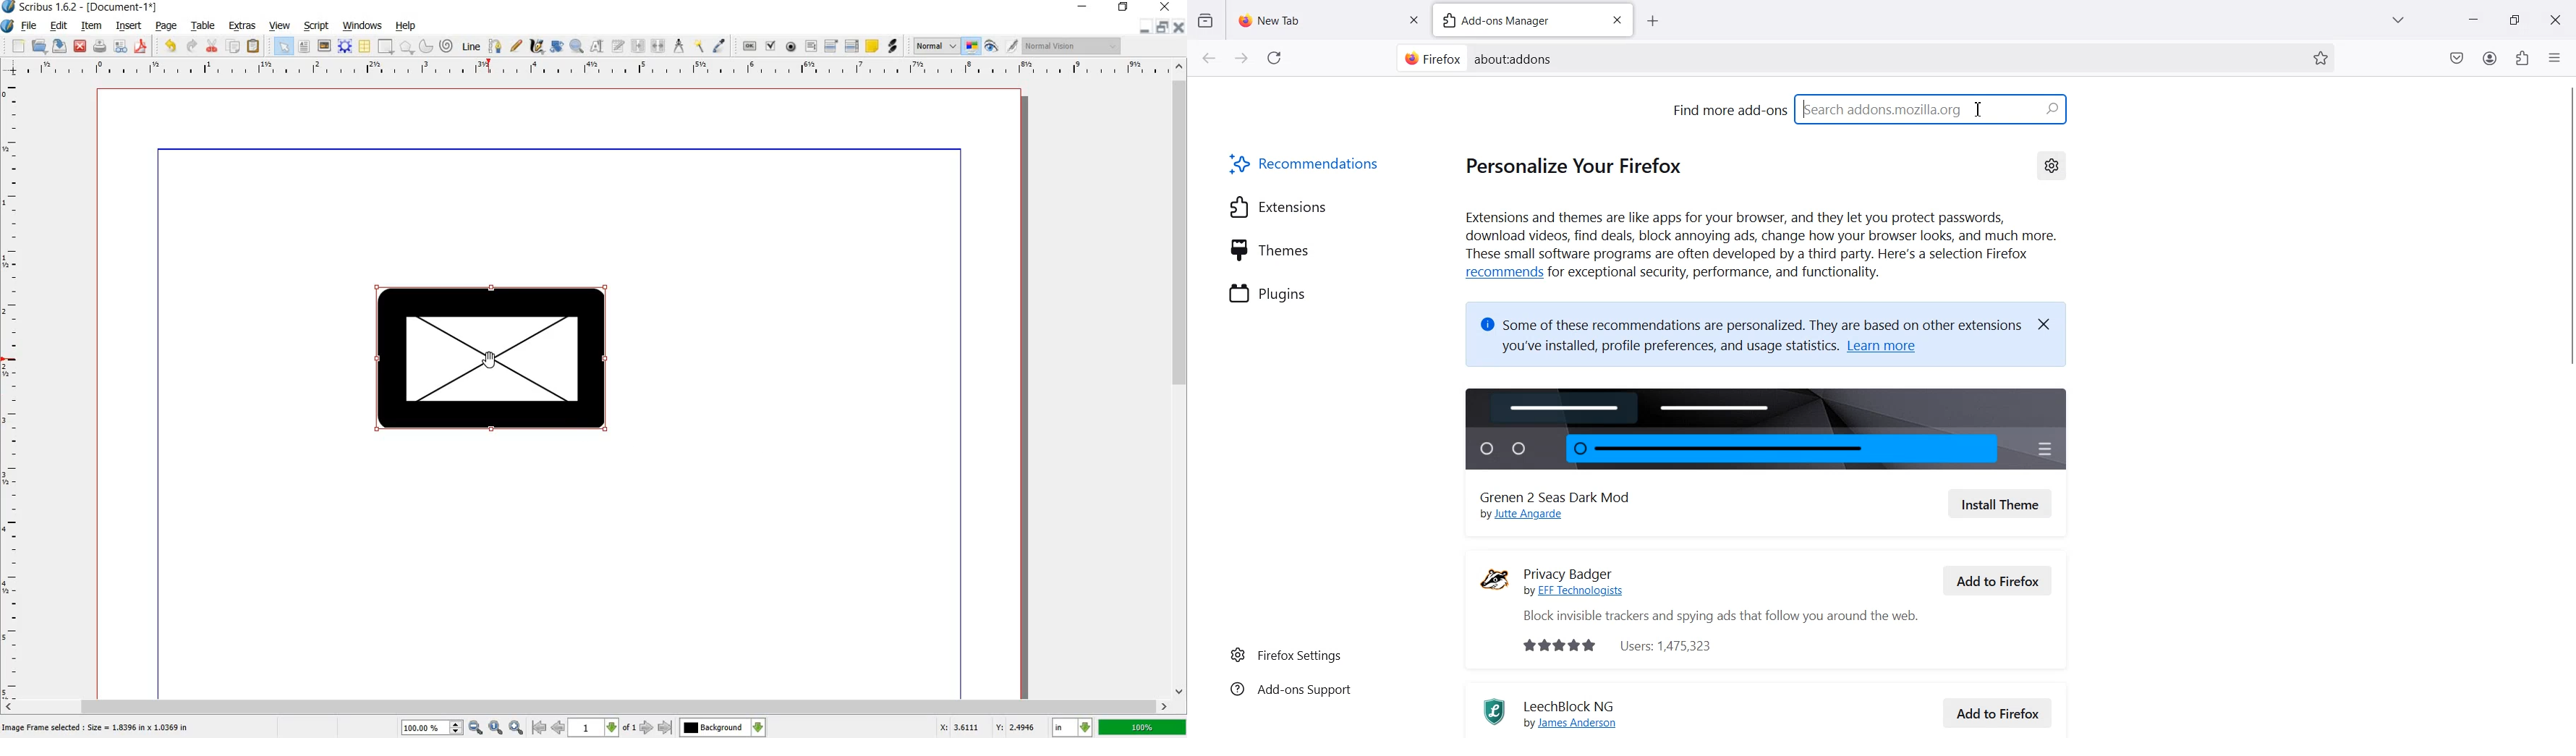 The width and height of the screenshot is (2576, 756). What do you see at coordinates (645, 728) in the screenshot?
I see `next page` at bounding box center [645, 728].